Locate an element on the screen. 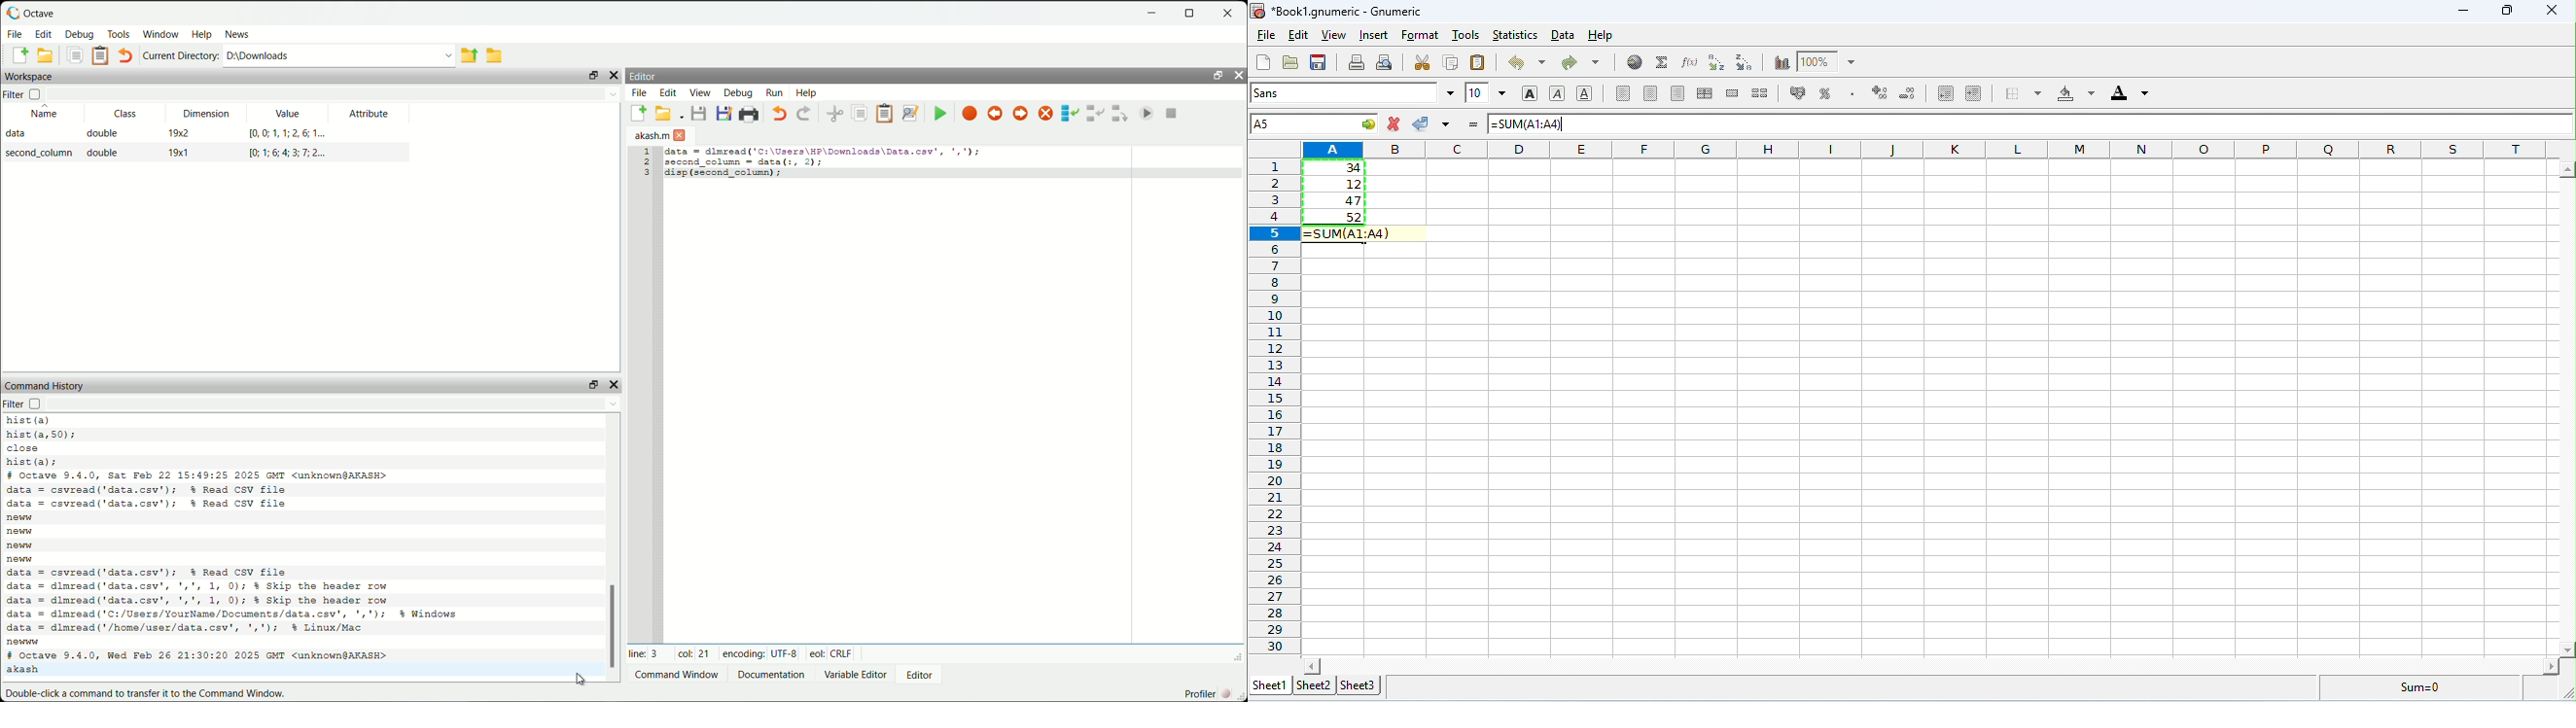 The width and height of the screenshot is (2576, 728). attribute is located at coordinates (370, 114).